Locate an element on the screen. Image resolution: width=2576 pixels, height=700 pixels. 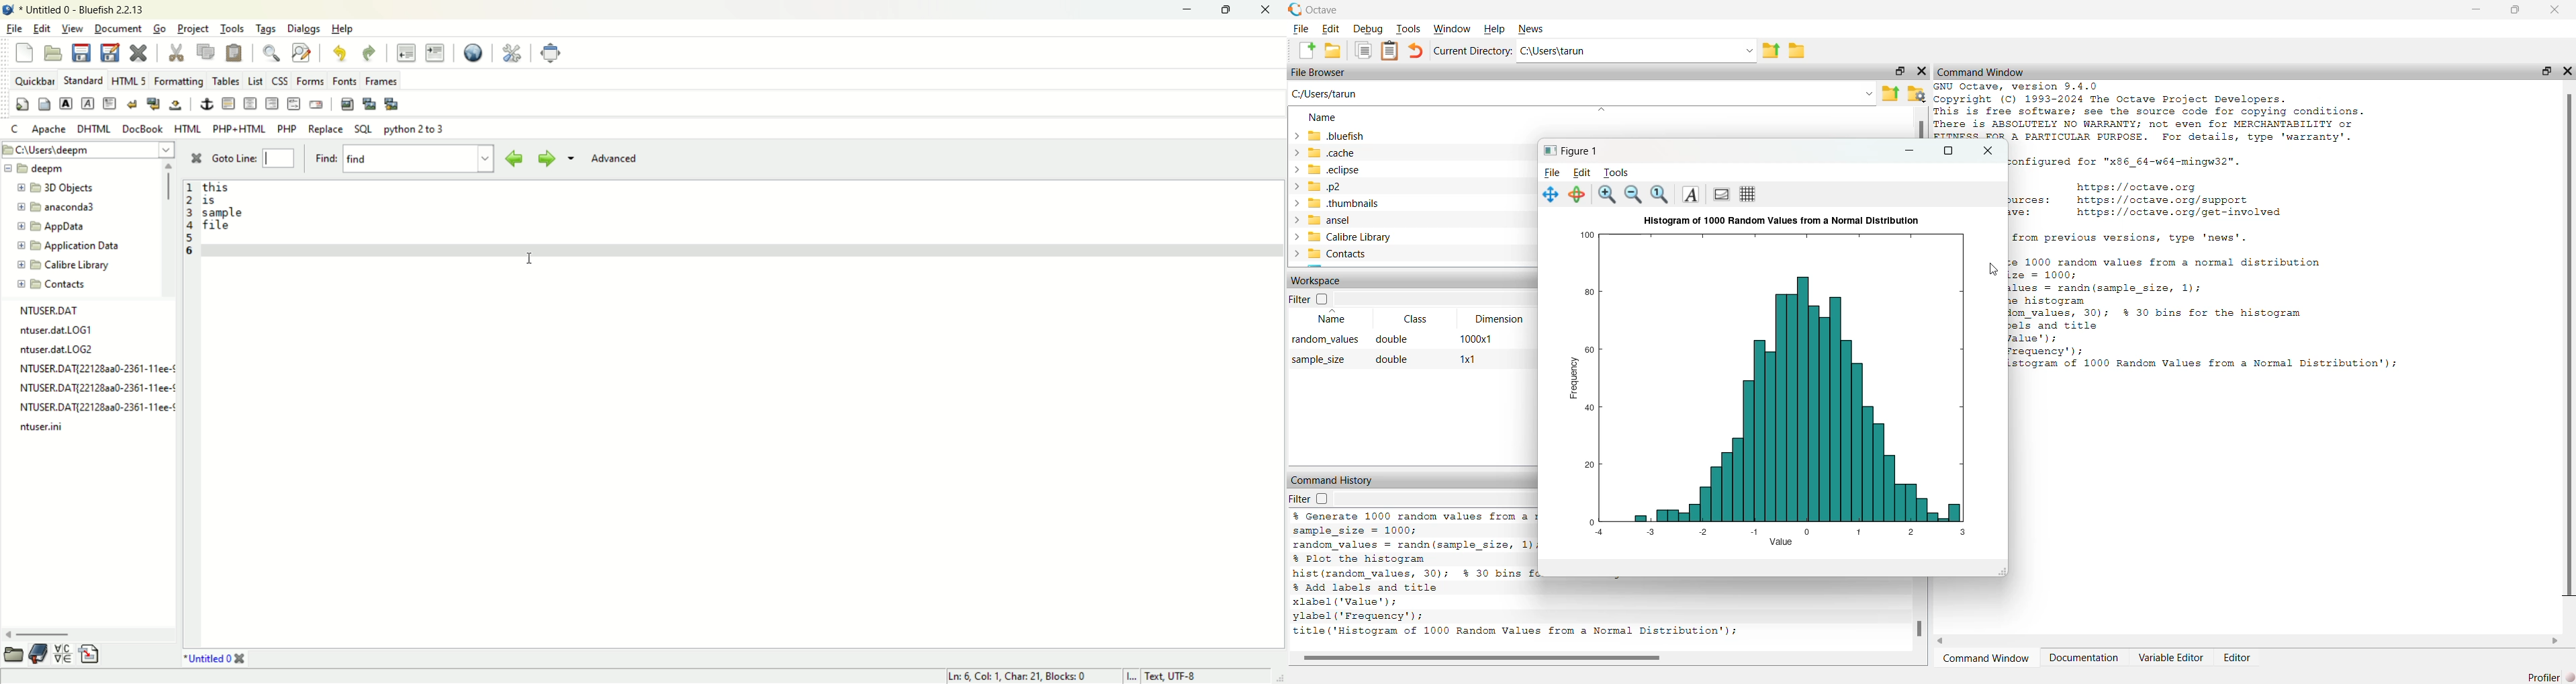
close is located at coordinates (2555, 10).